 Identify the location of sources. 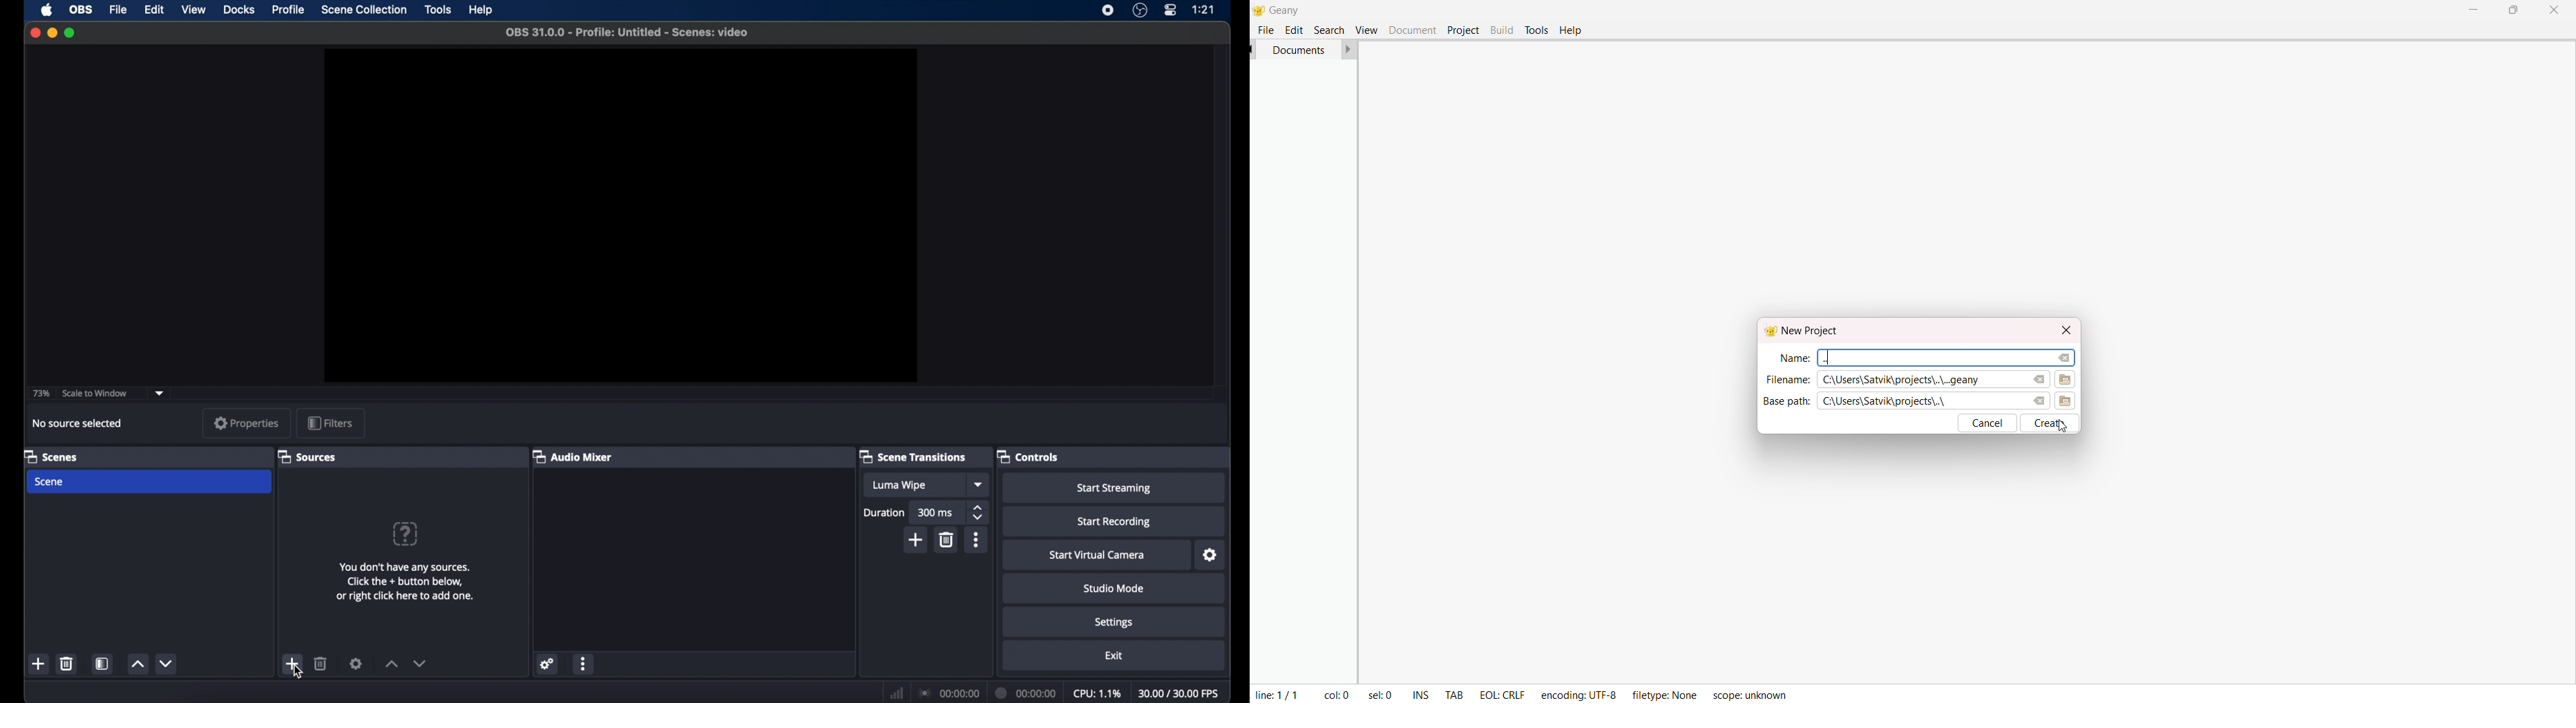
(307, 457).